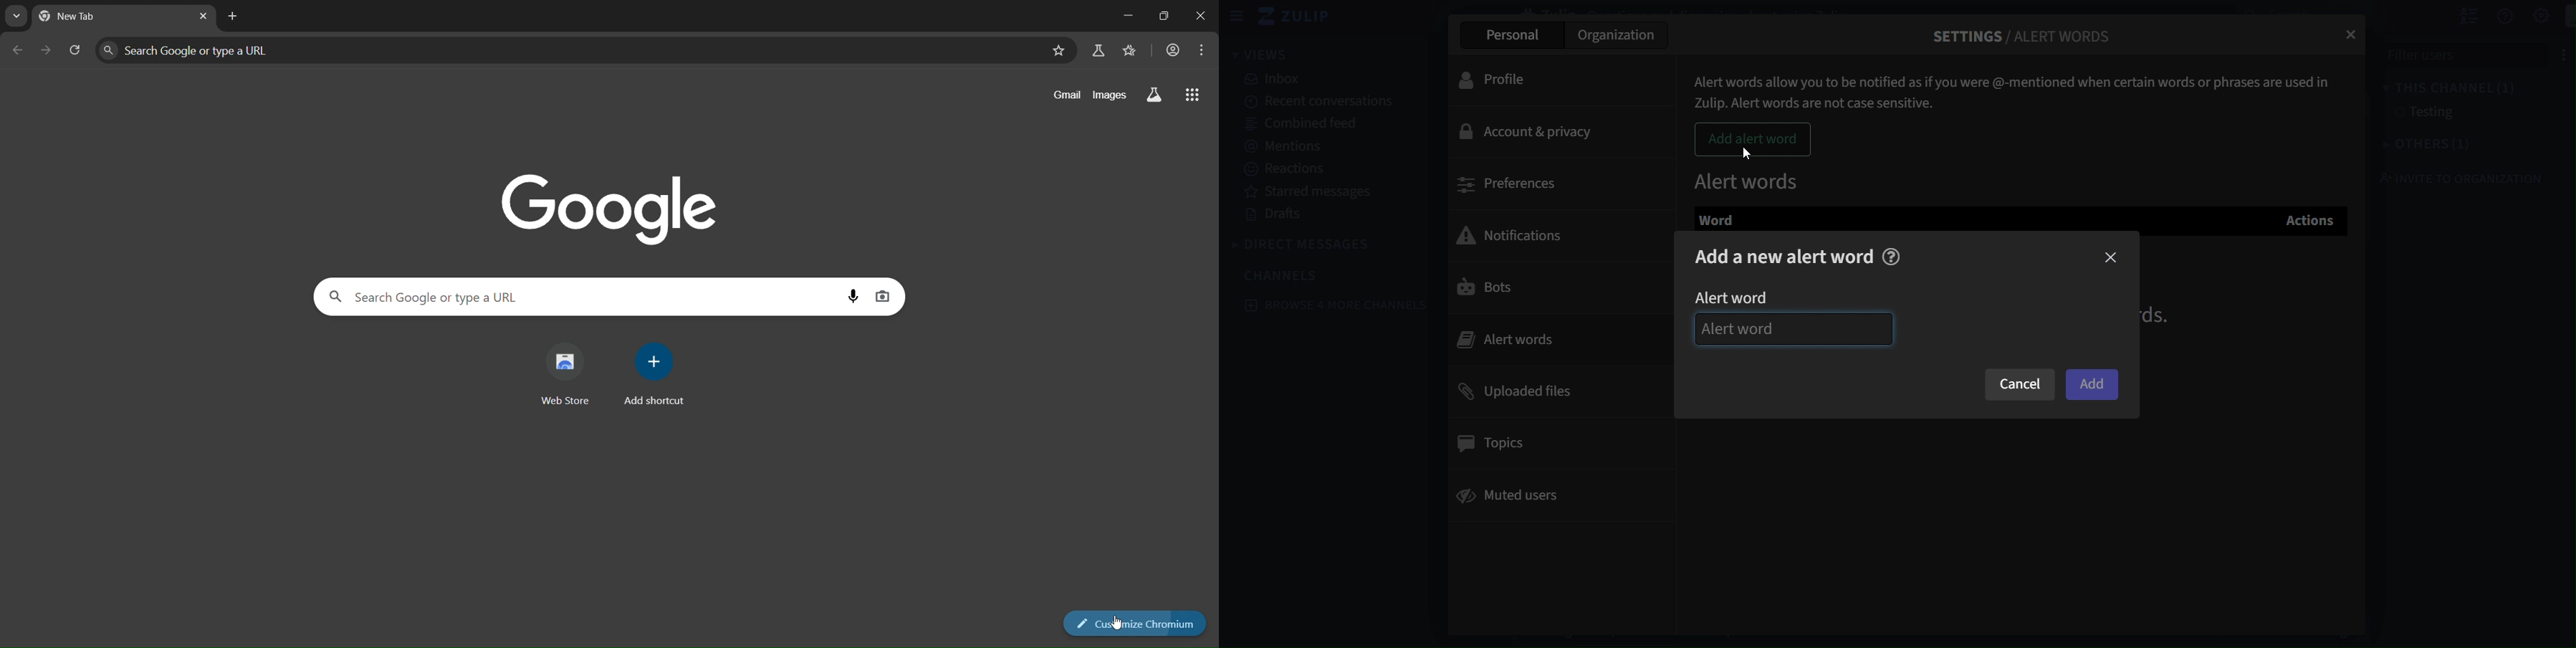 The height and width of the screenshot is (672, 2576). Describe the element at coordinates (1115, 15) in the screenshot. I see `minimize` at that location.